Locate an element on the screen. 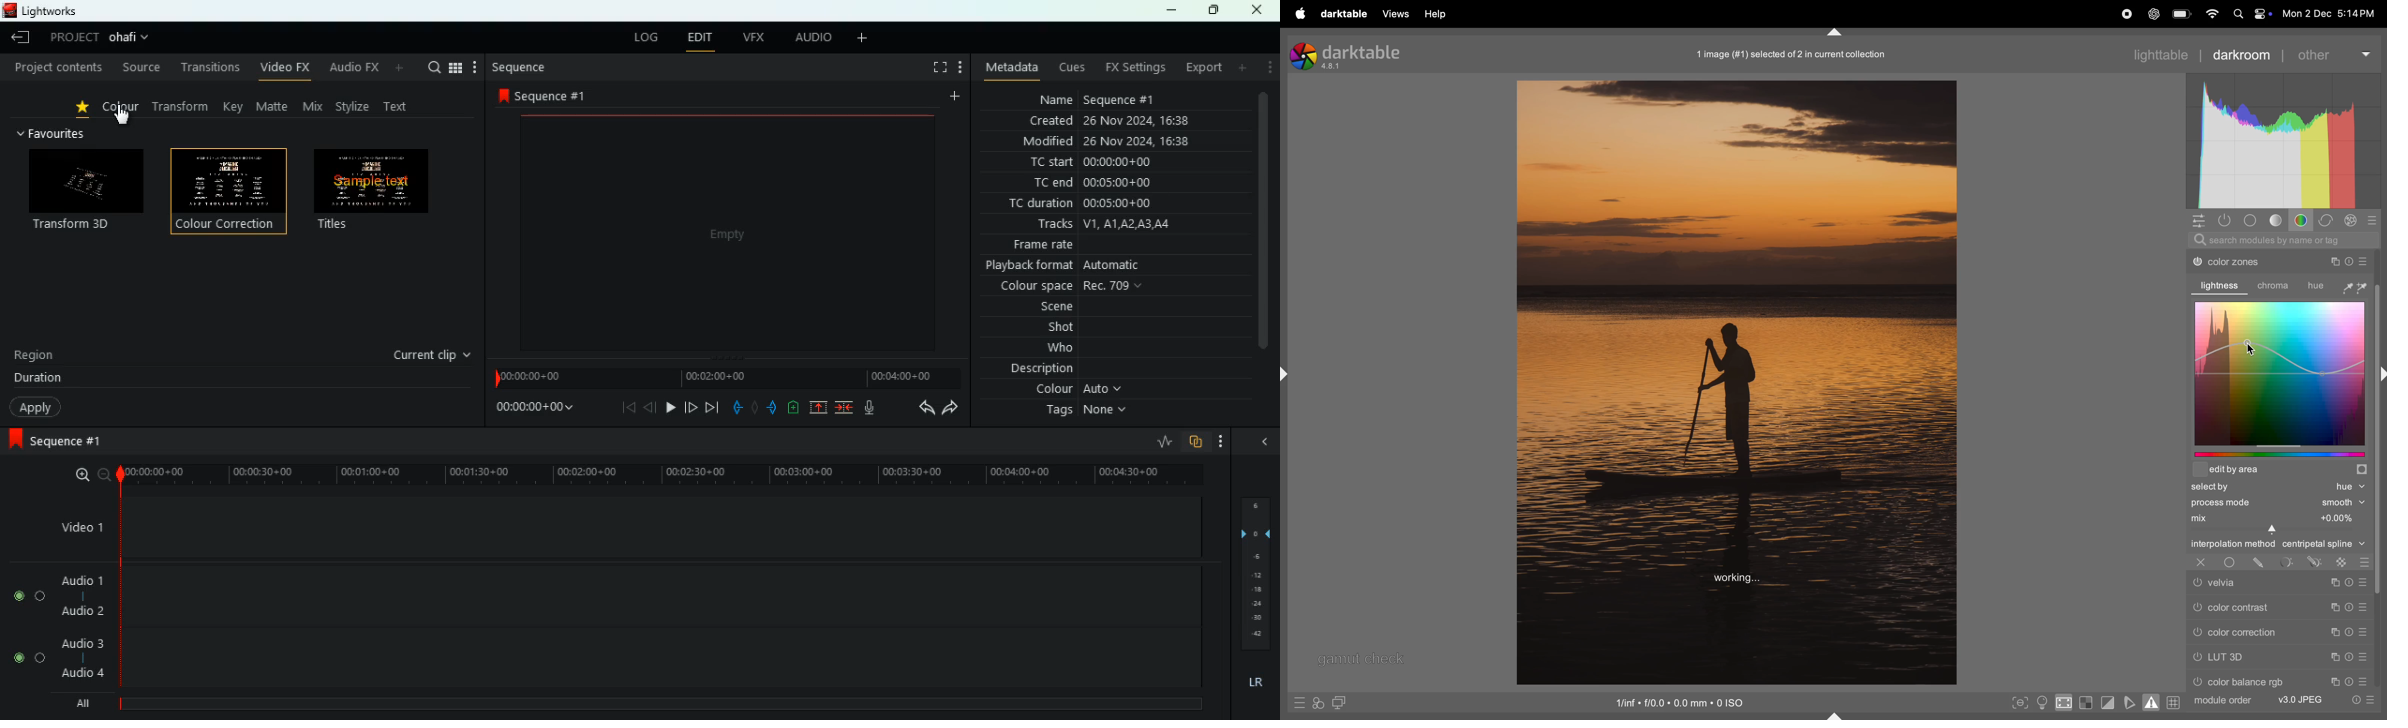 The width and height of the screenshot is (2408, 728). middle is located at coordinates (750, 406).